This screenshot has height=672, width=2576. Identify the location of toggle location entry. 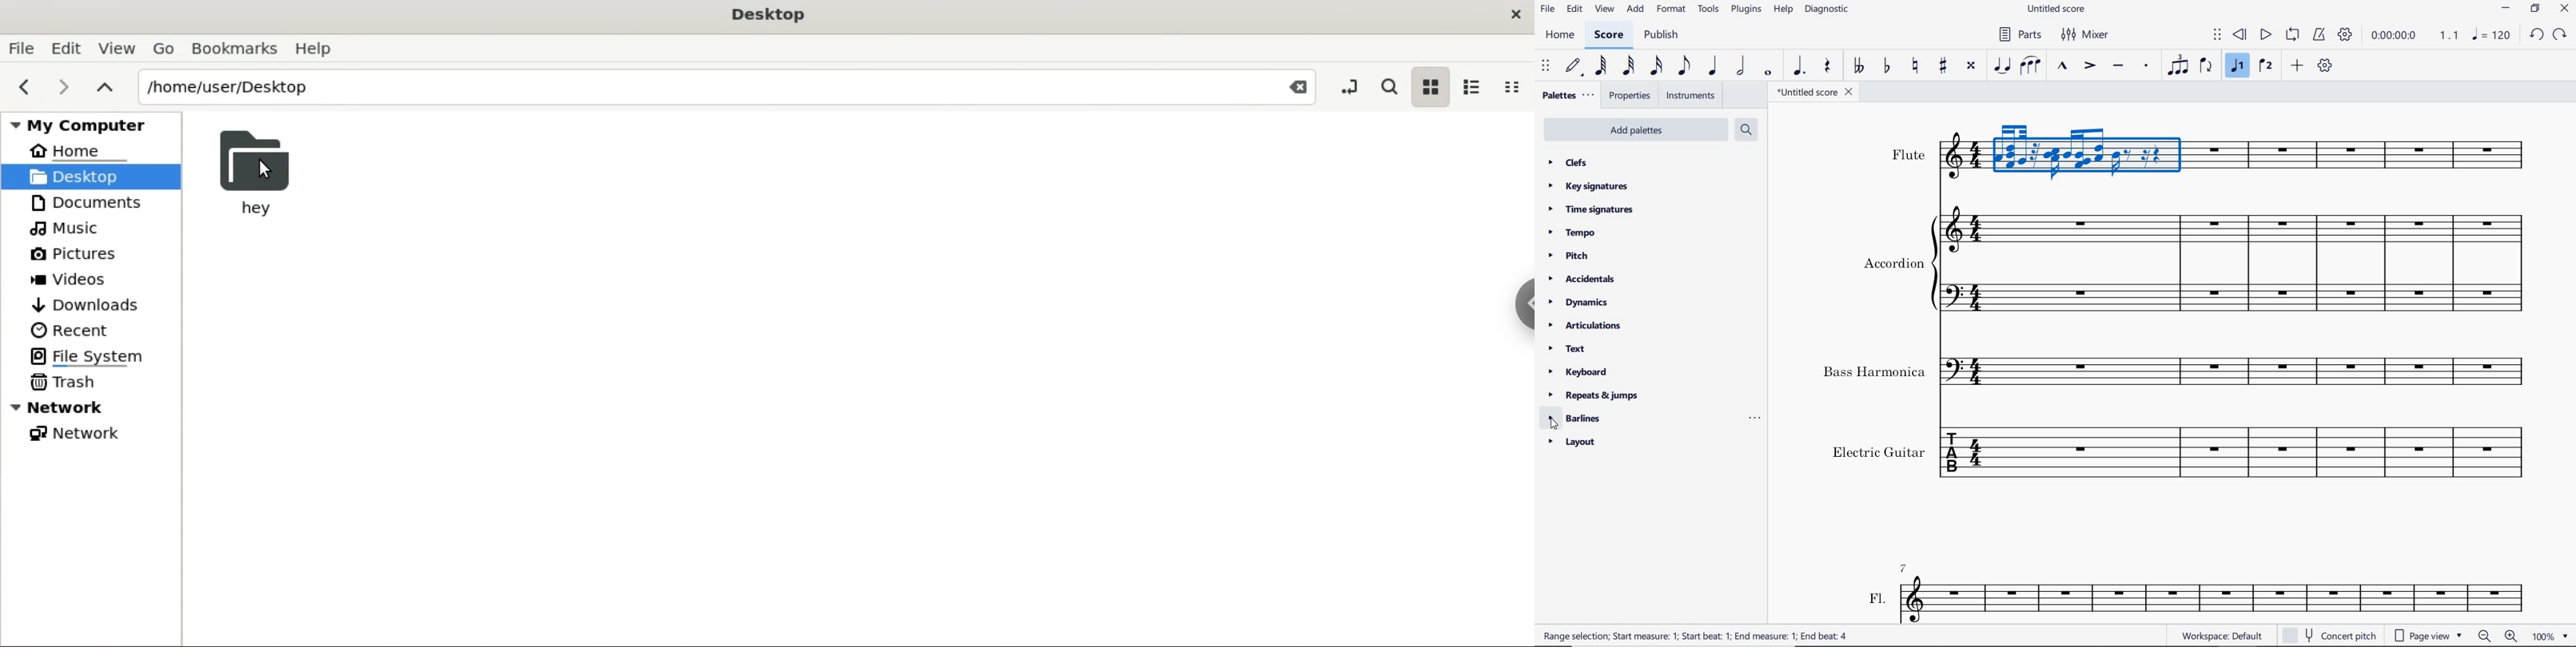
(1345, 87).